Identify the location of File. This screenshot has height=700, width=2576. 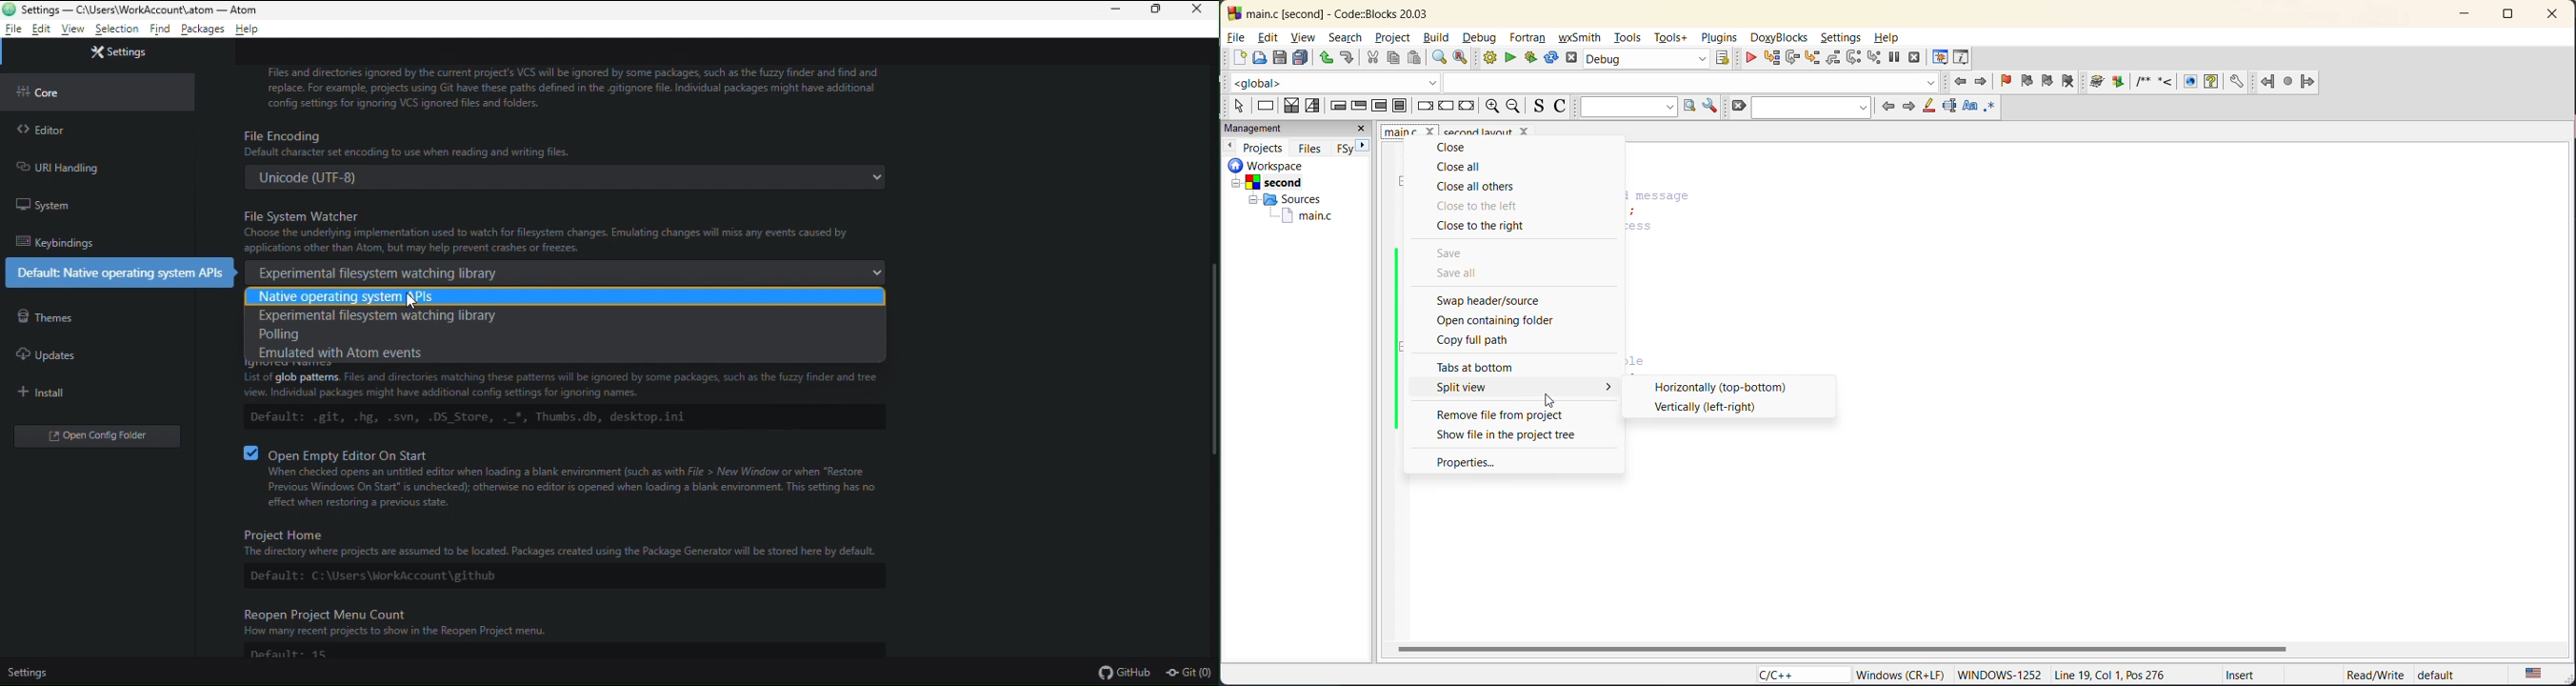
(13, 30).